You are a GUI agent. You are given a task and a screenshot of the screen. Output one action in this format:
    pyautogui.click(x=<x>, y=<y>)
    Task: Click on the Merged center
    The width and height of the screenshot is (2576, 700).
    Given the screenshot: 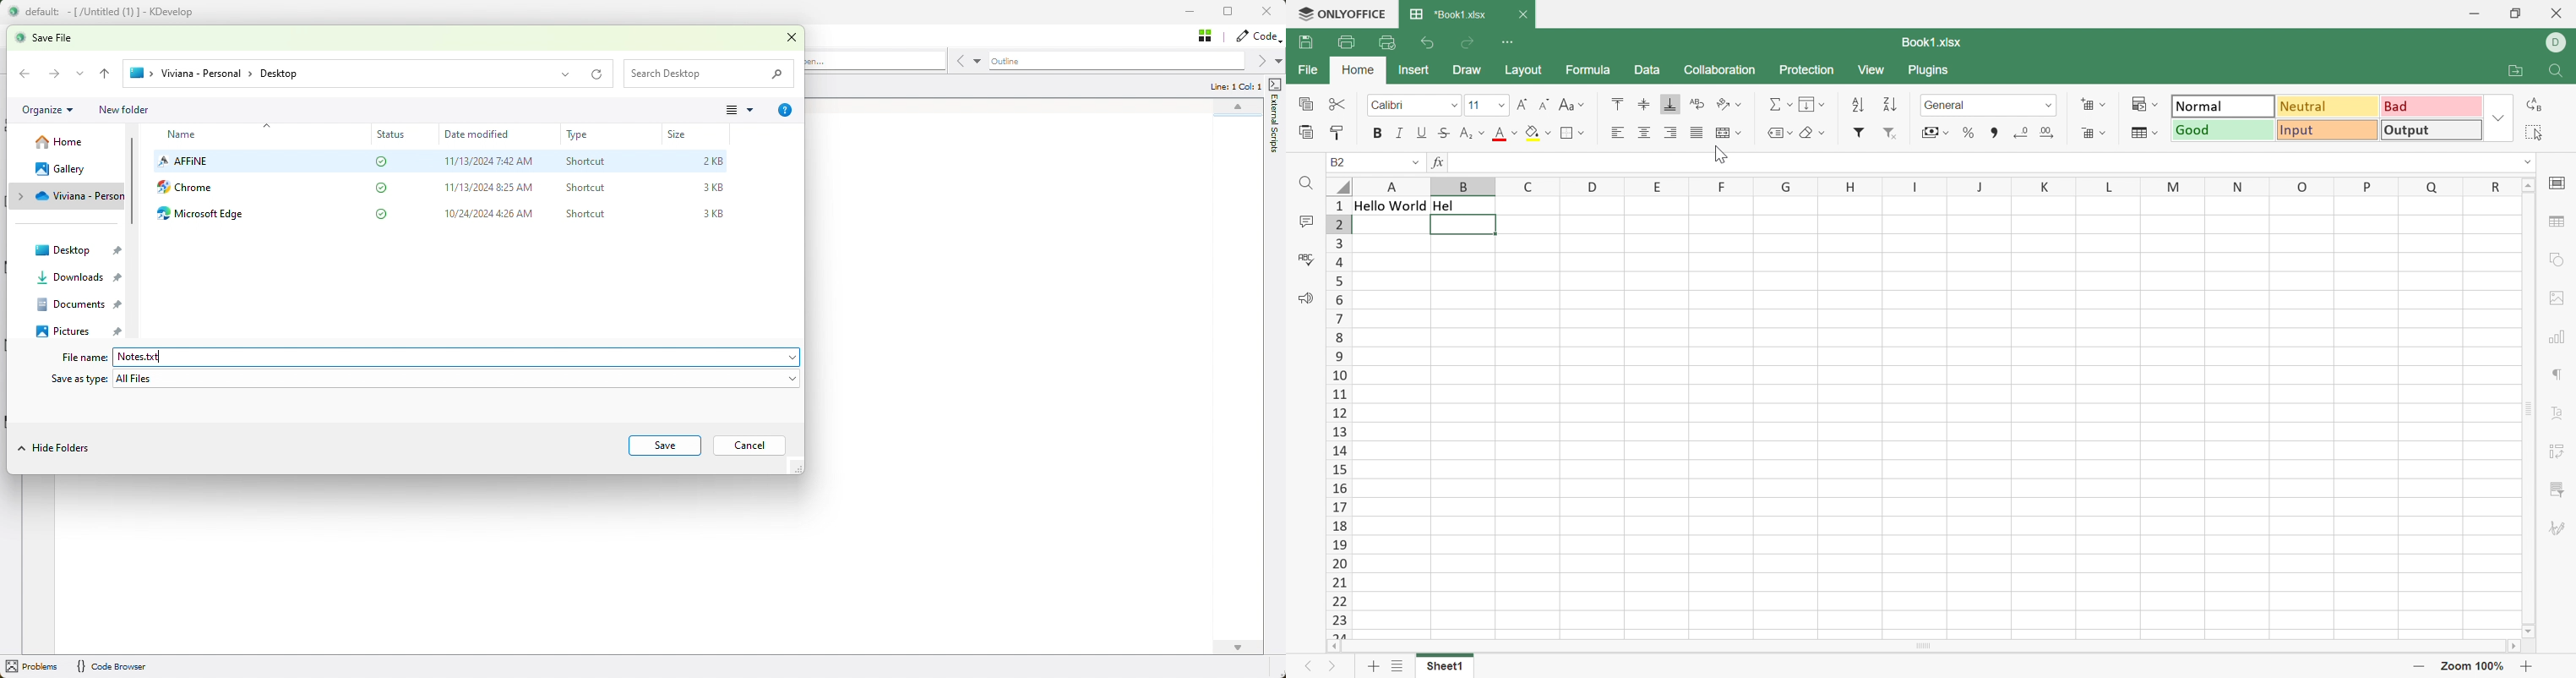 What is the action you would take?
    pyautogui.click(x=1729, y=131)
    